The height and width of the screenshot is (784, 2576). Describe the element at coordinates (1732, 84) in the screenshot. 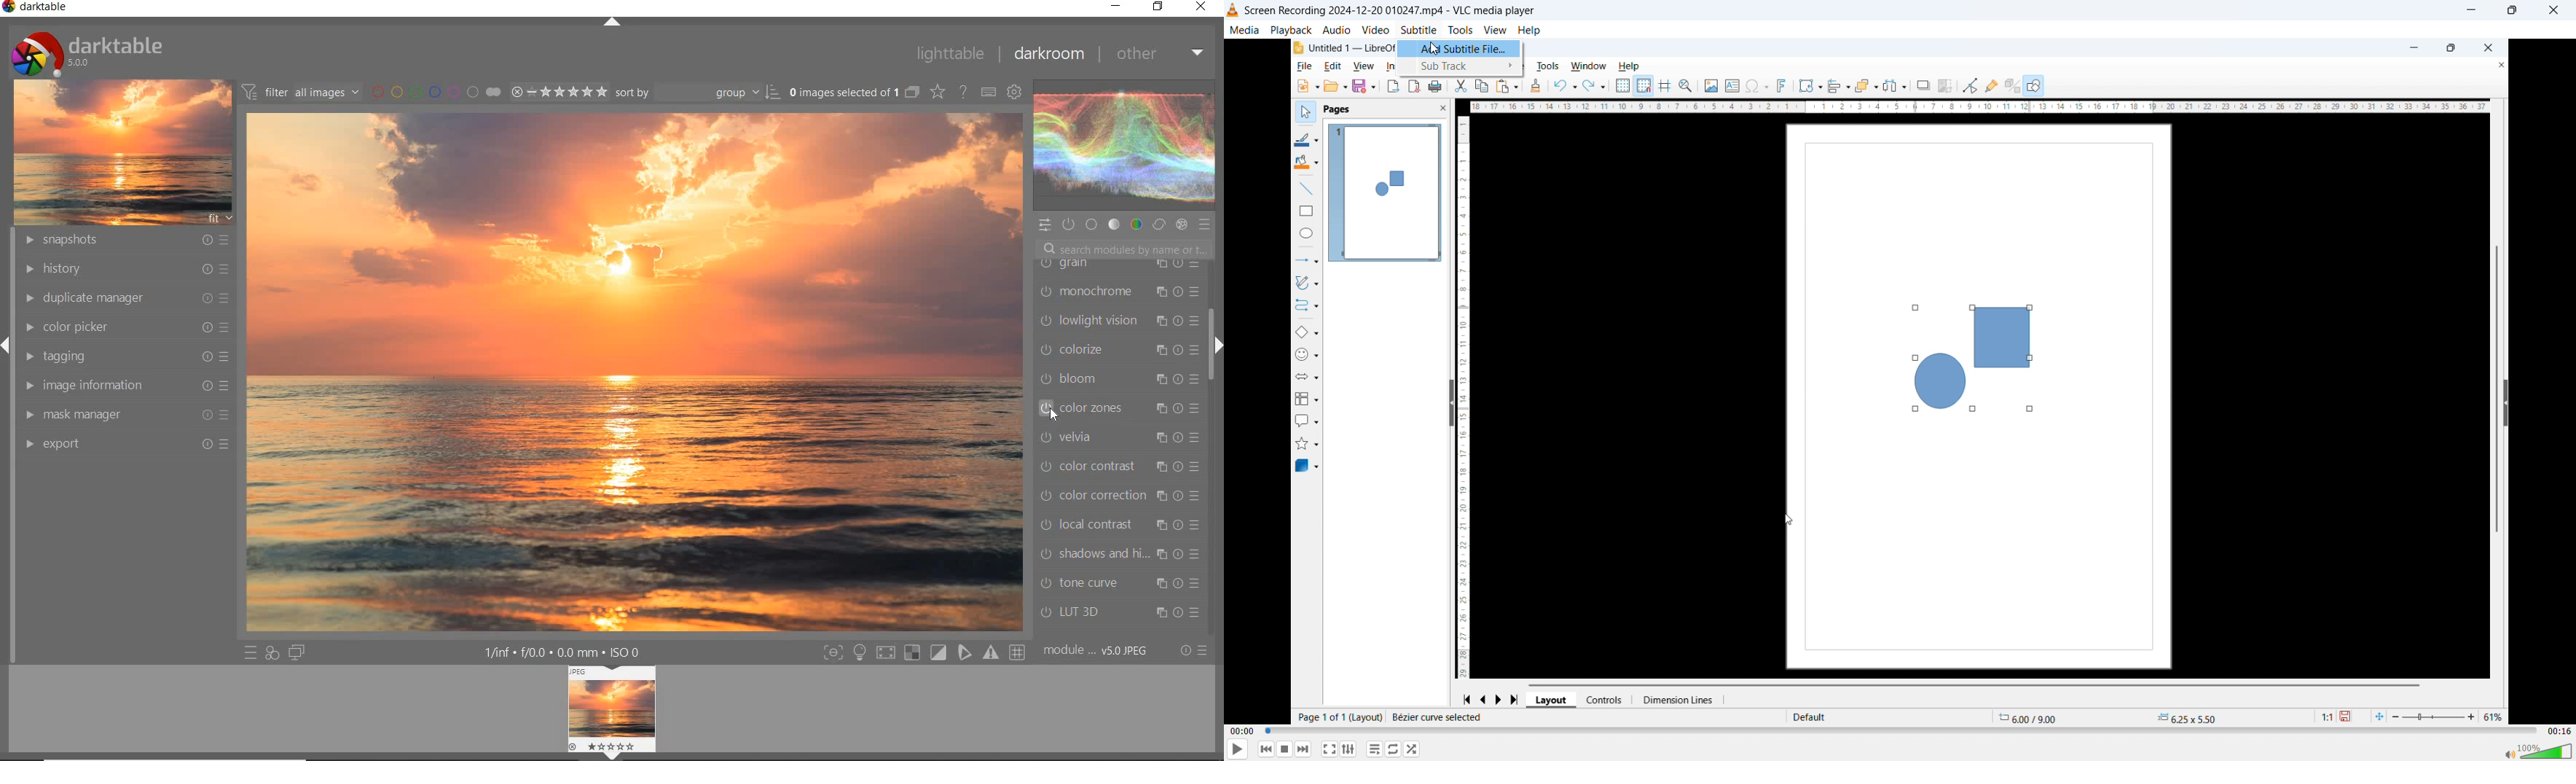

I see `text box` at that location.